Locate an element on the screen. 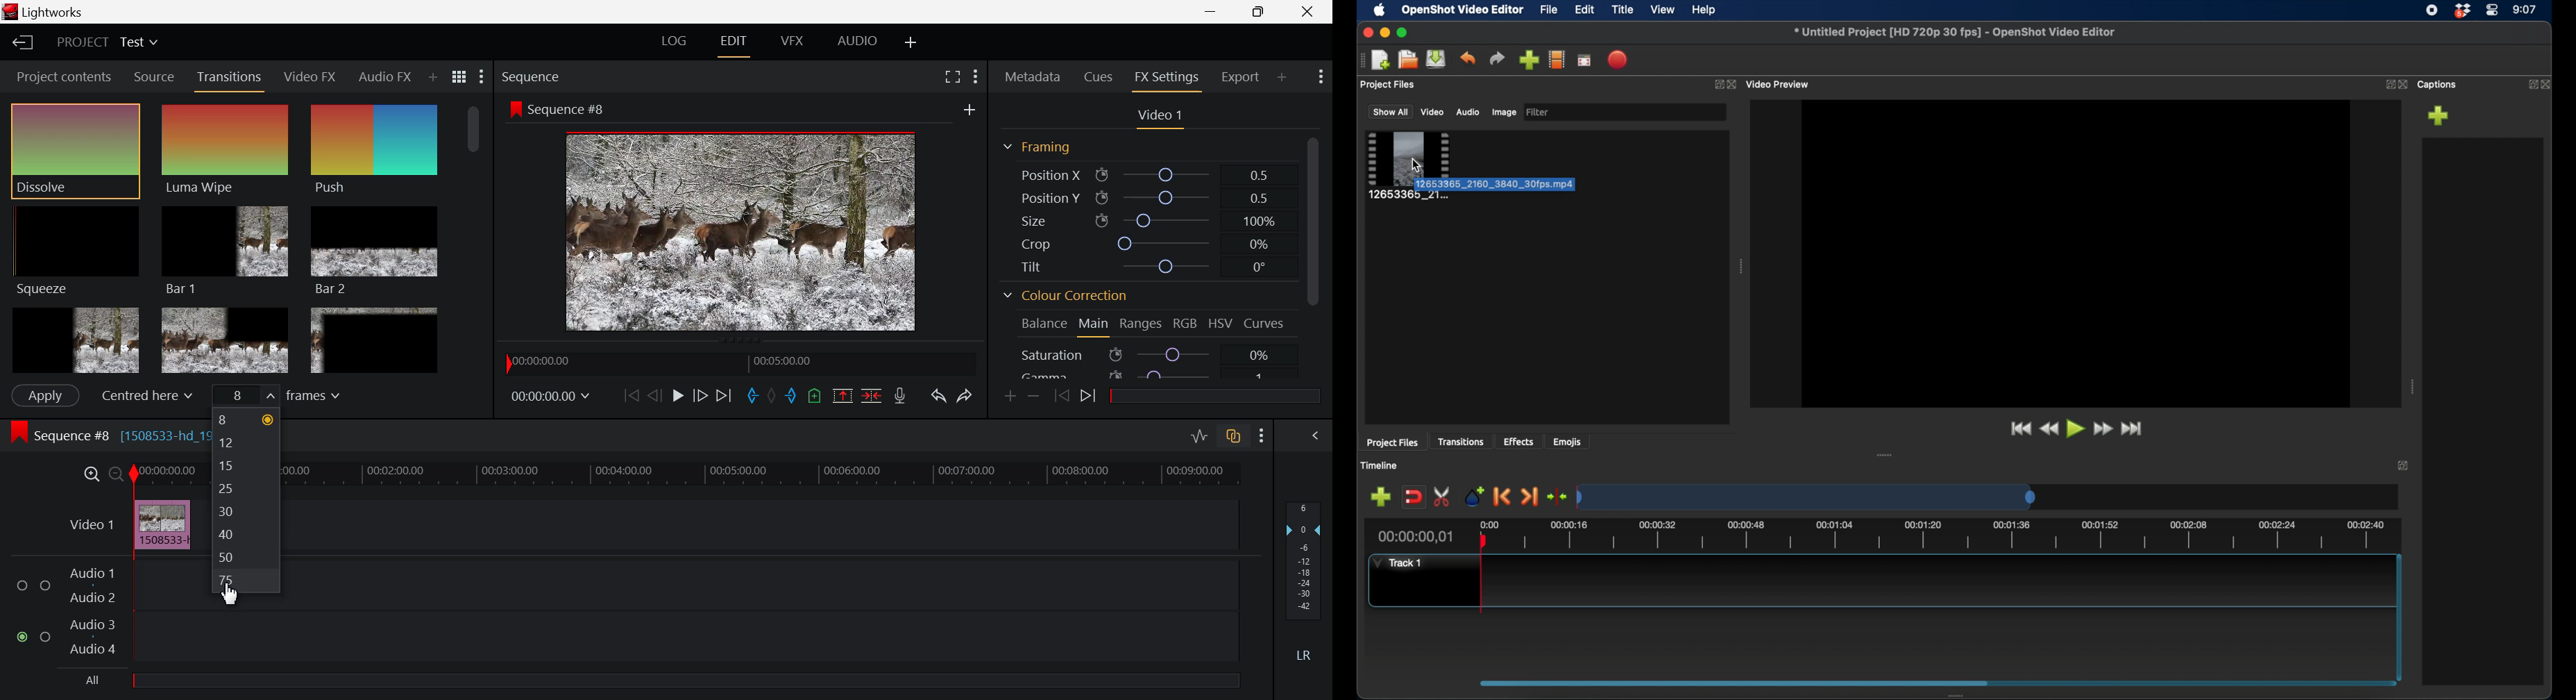 Image resolution: width=2576 pixels, height=700 pixels. Play is located at coordinates (675, 394).